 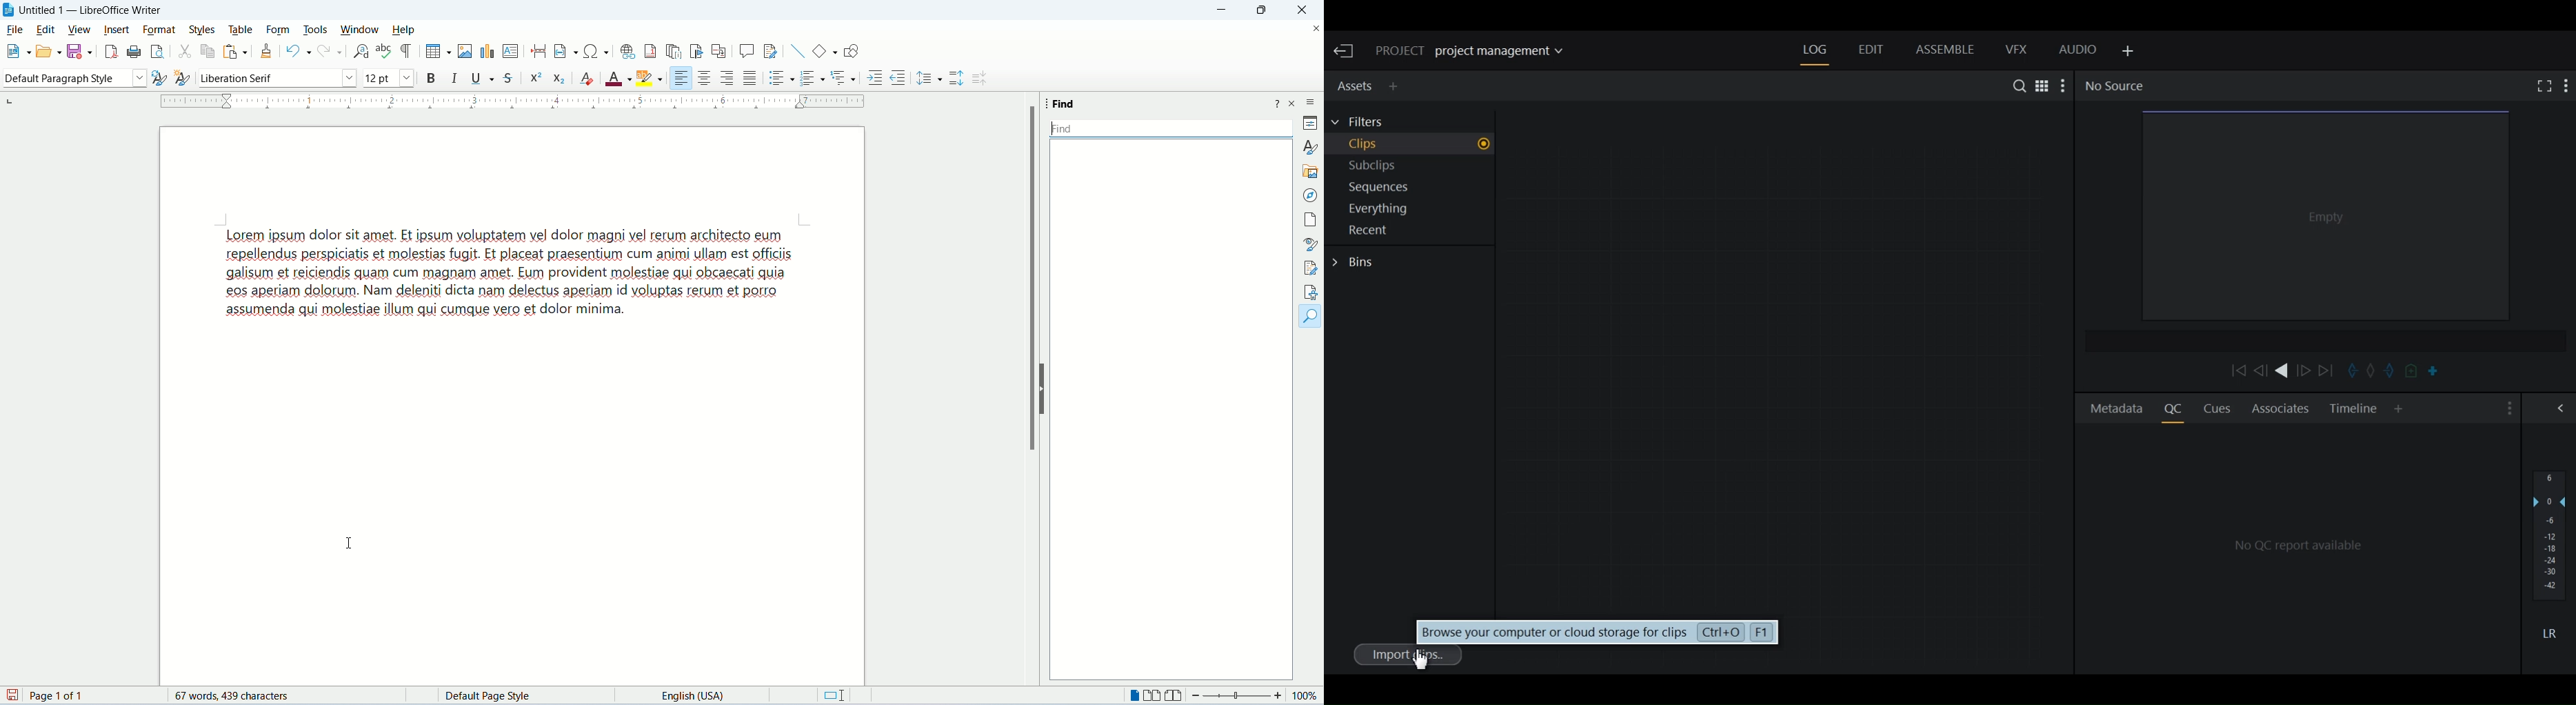 What do you see at coordinates (1312, 244) in the screenshot?
I see `style inspector` at bounding box center [1312, 244].